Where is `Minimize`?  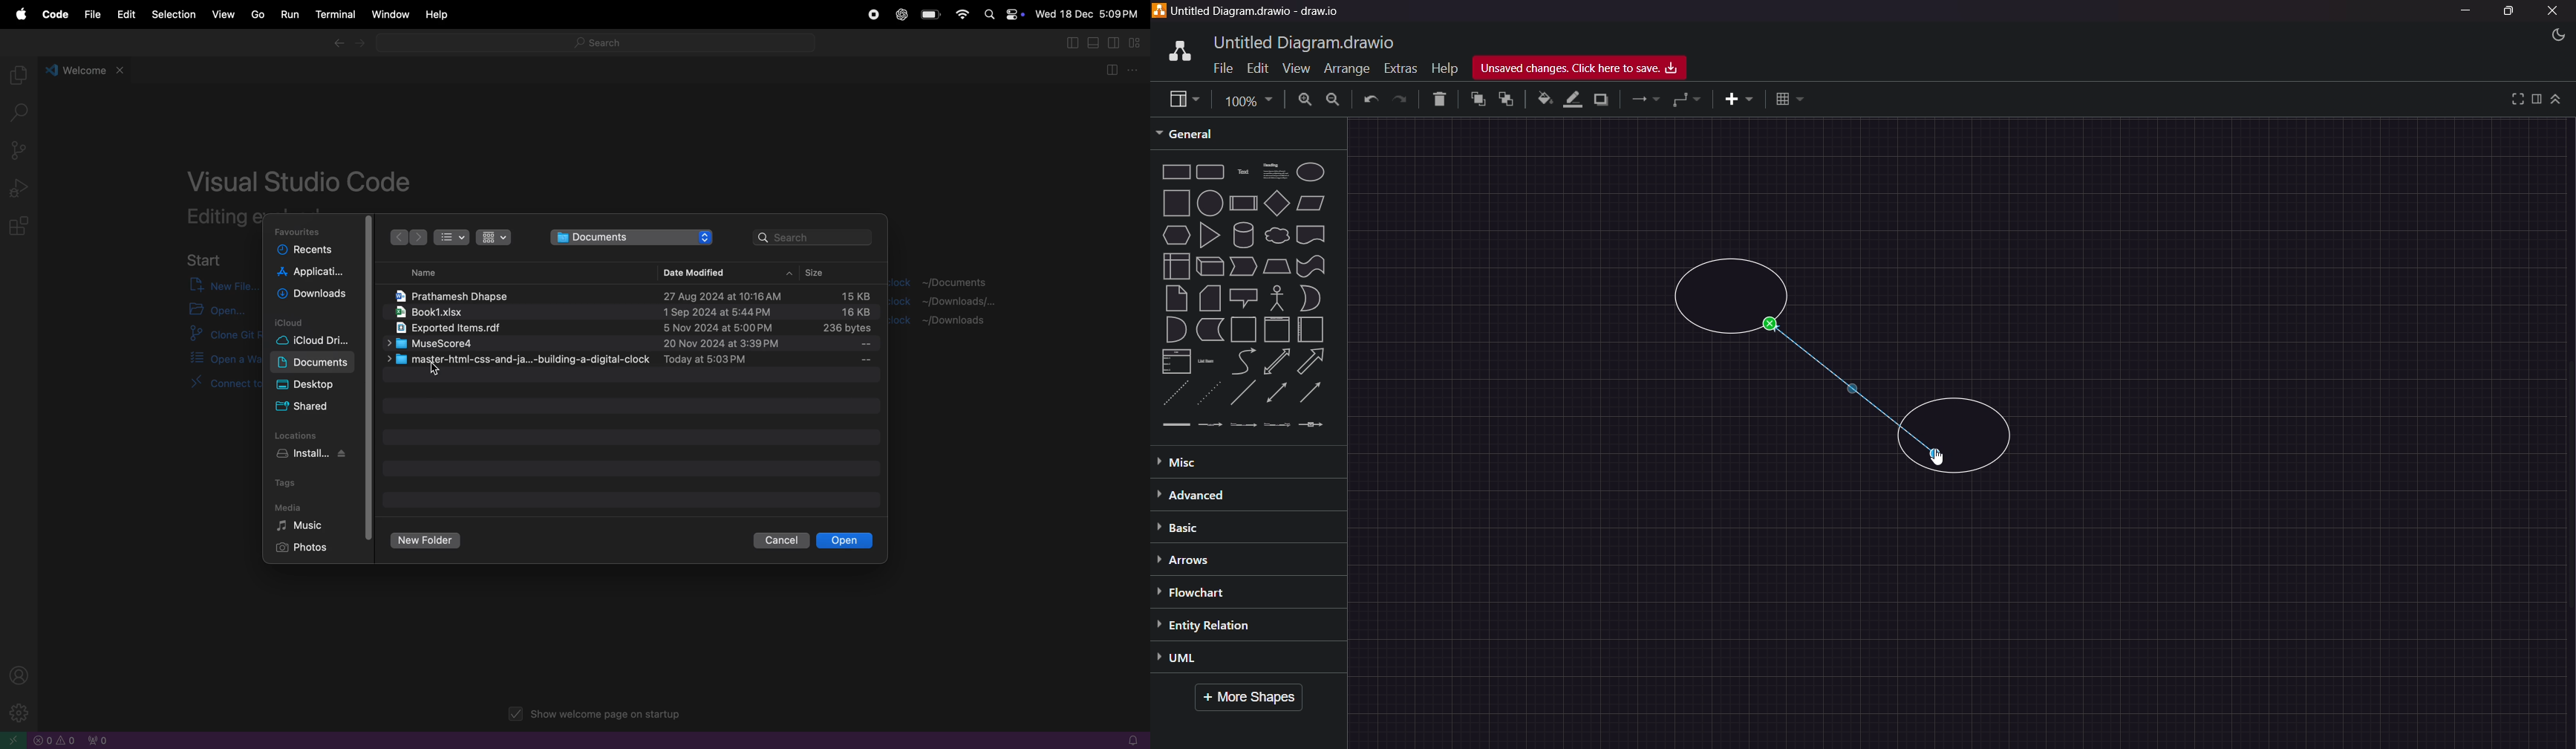
Minimize is located at coordinates (2470, 12).